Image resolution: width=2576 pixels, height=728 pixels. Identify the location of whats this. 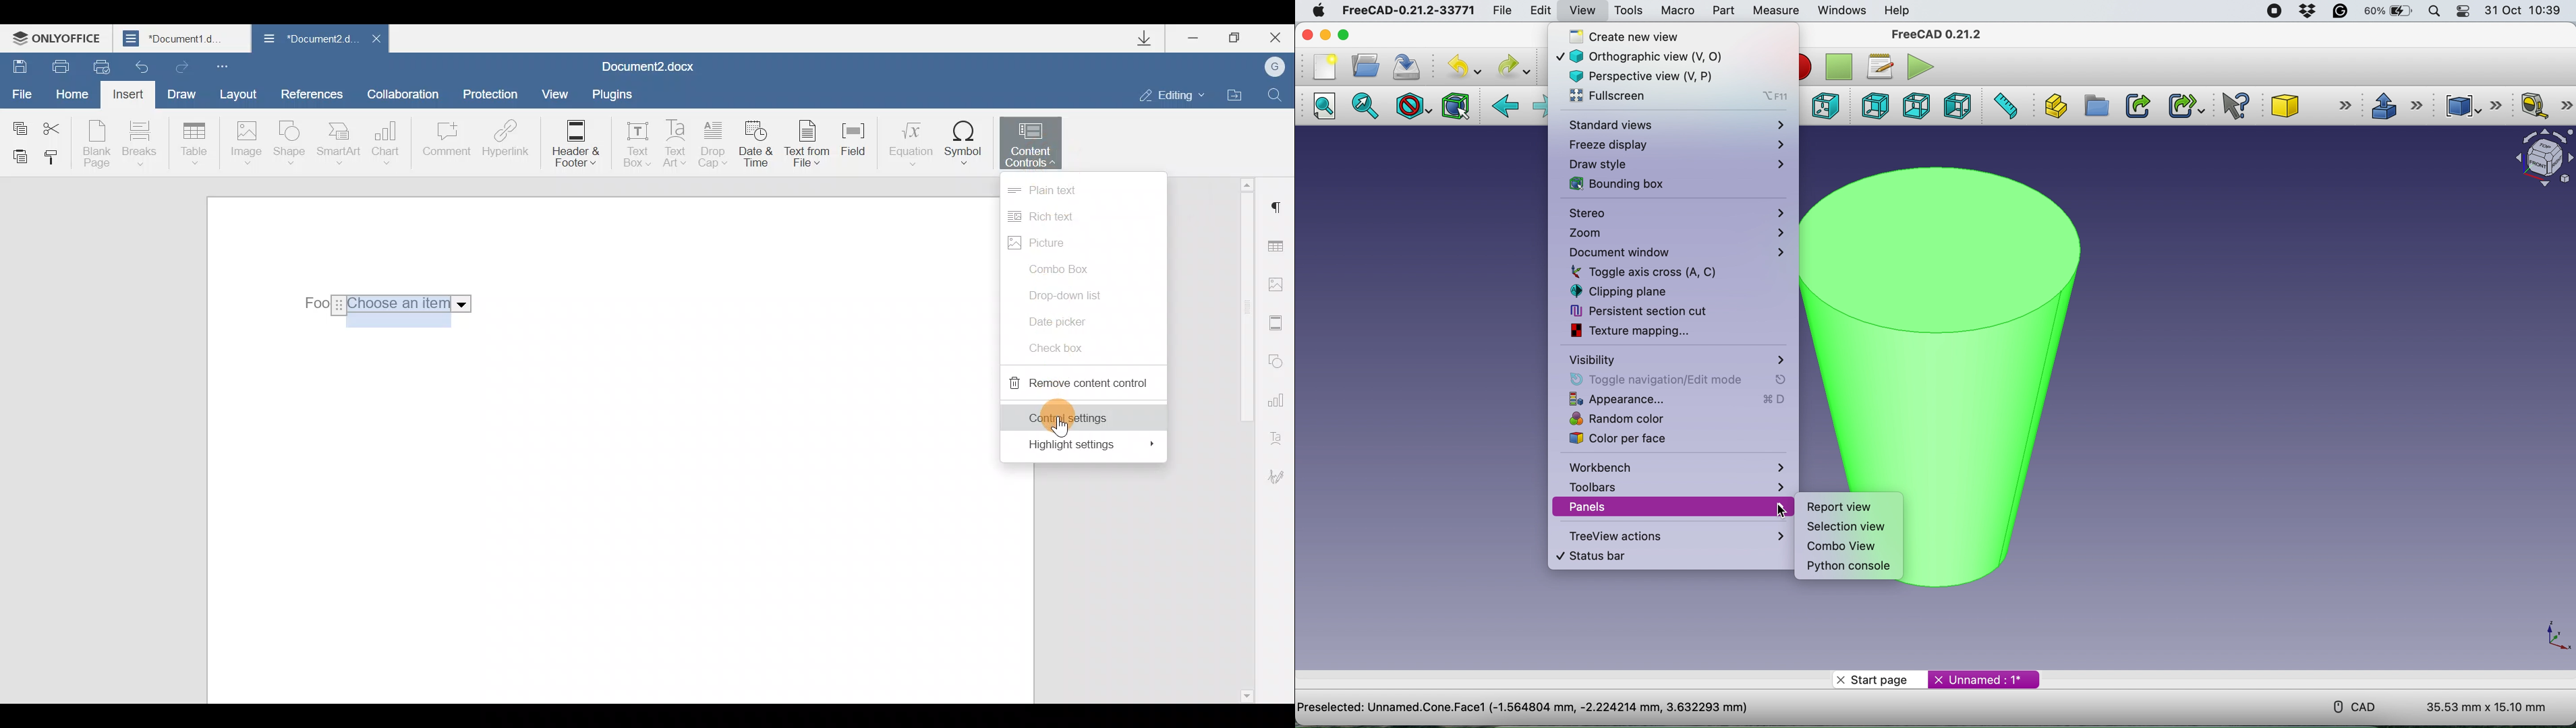
(2231, 107).